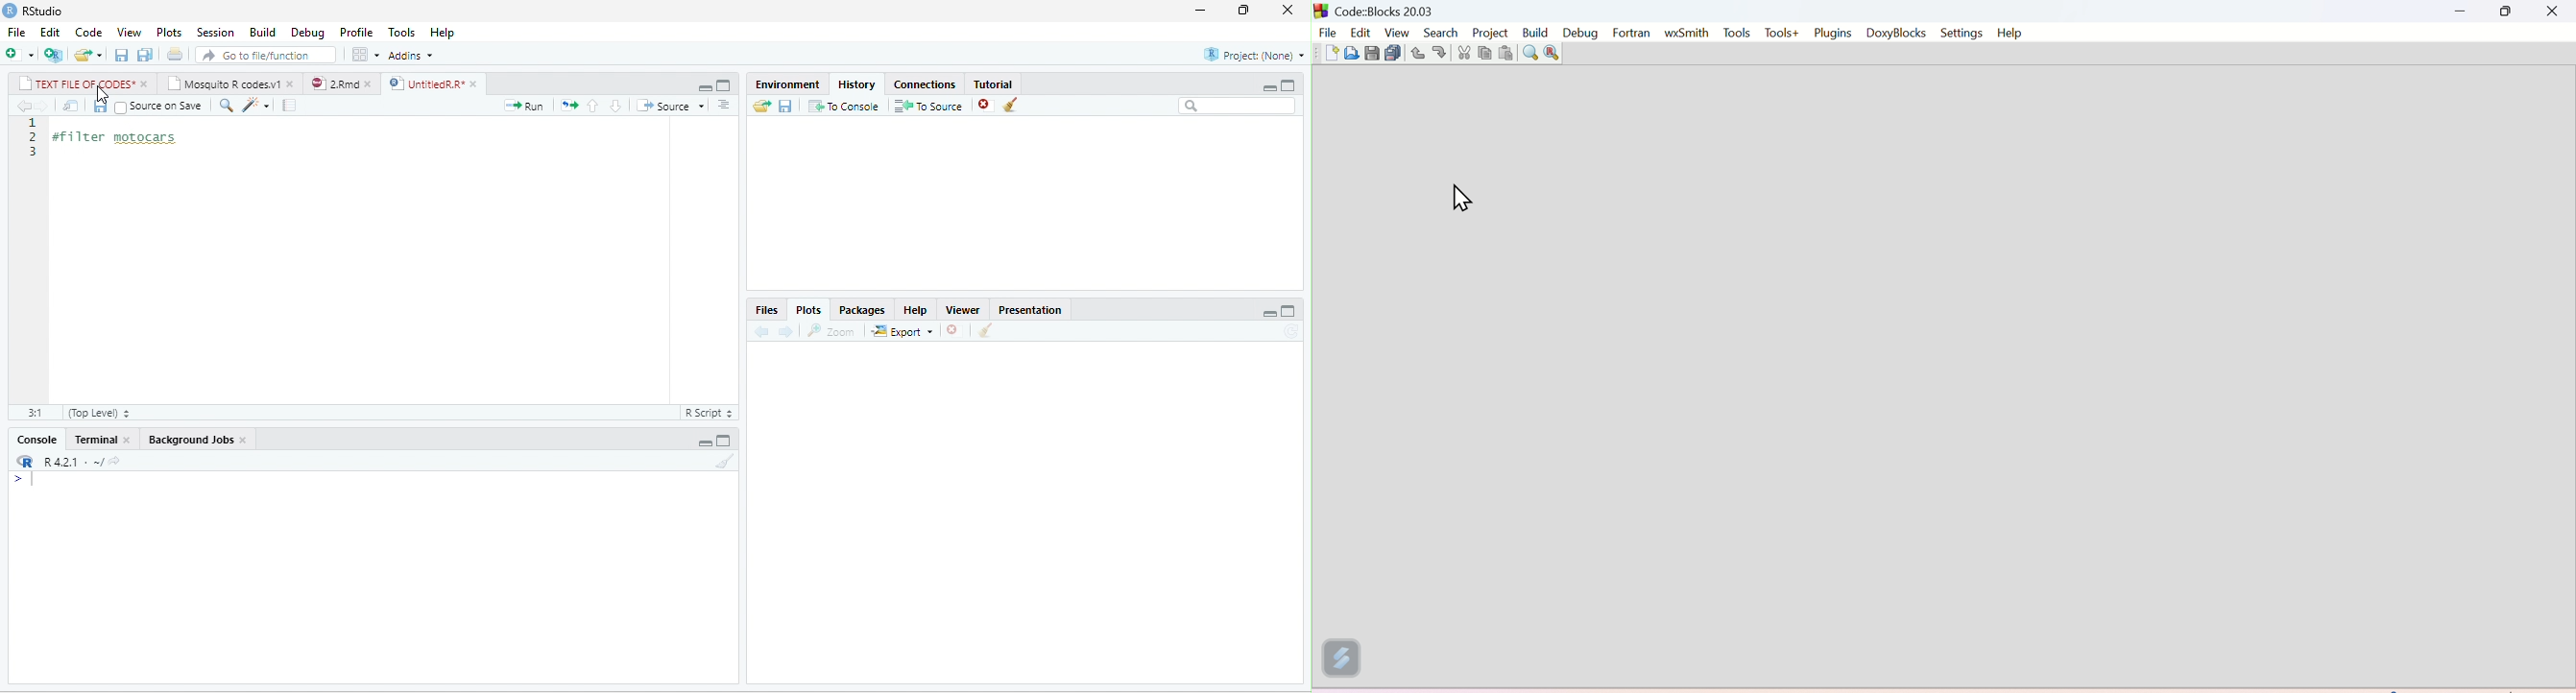 This screenshot has width=2576, height=700. What do you see at coordinates (1528, 53) in the screenshot?
I see `search` at bounding box center [1528, 53].